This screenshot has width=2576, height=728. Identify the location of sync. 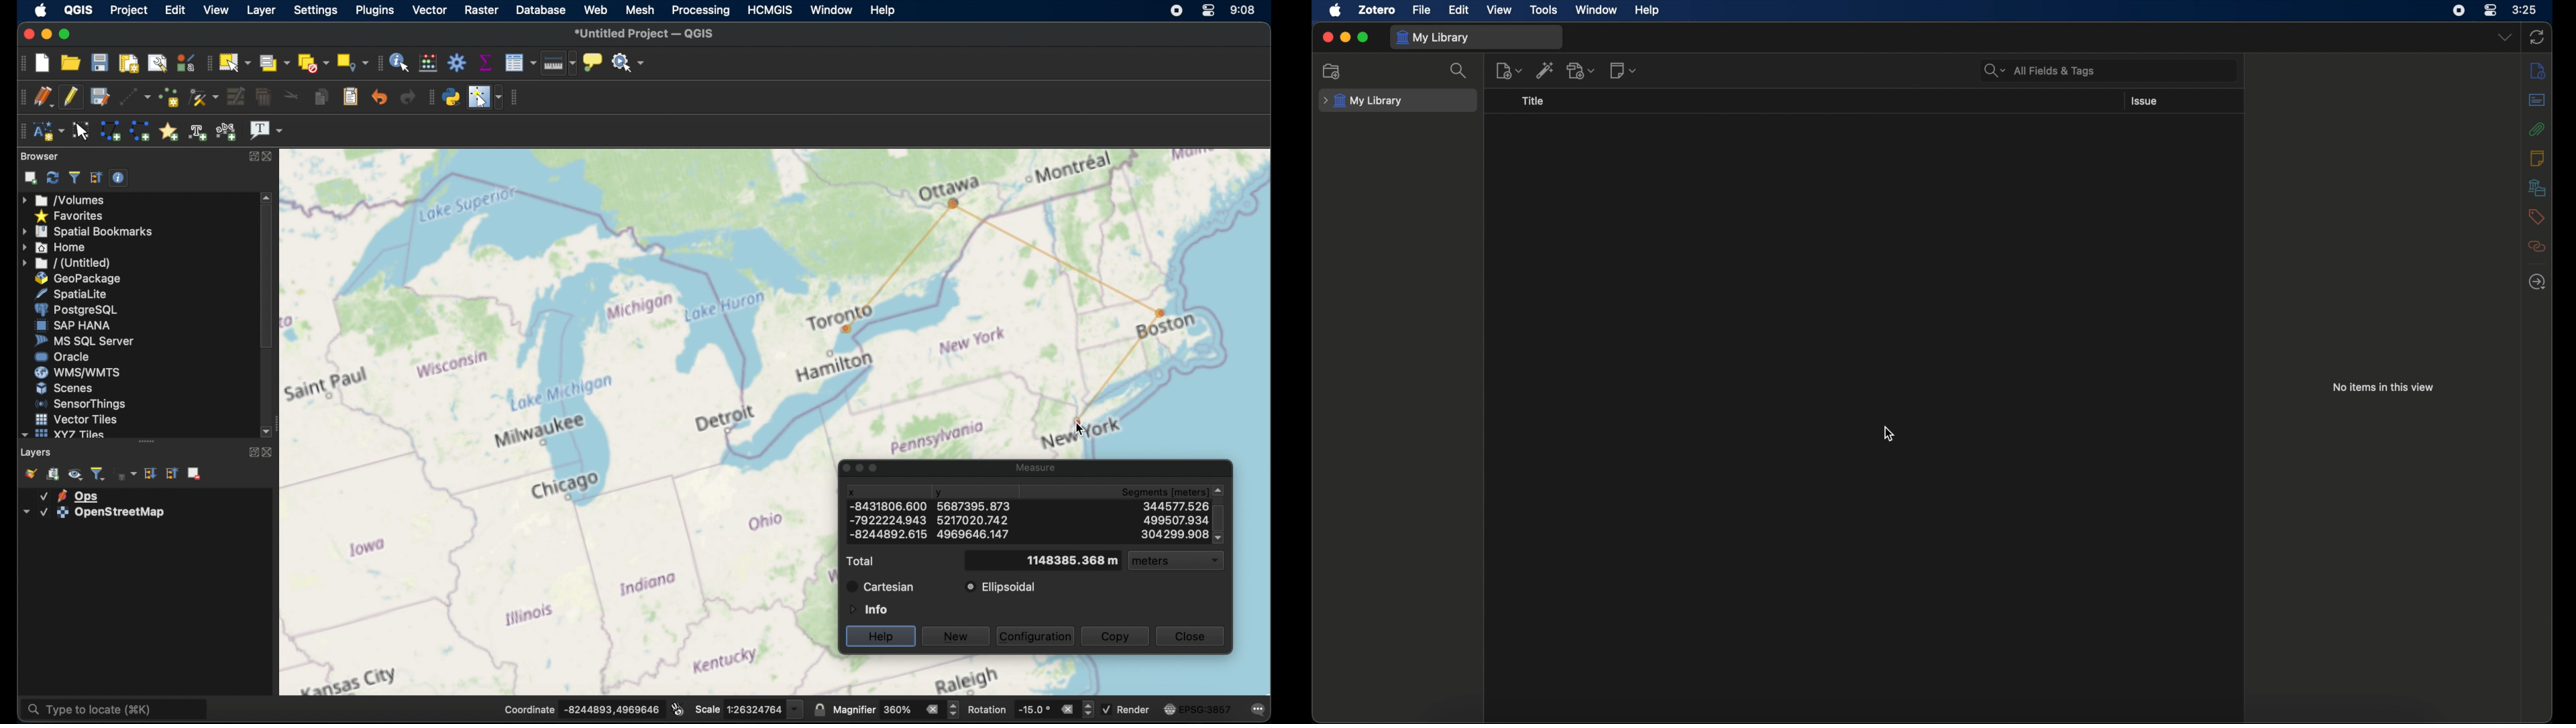
(2538, 38).